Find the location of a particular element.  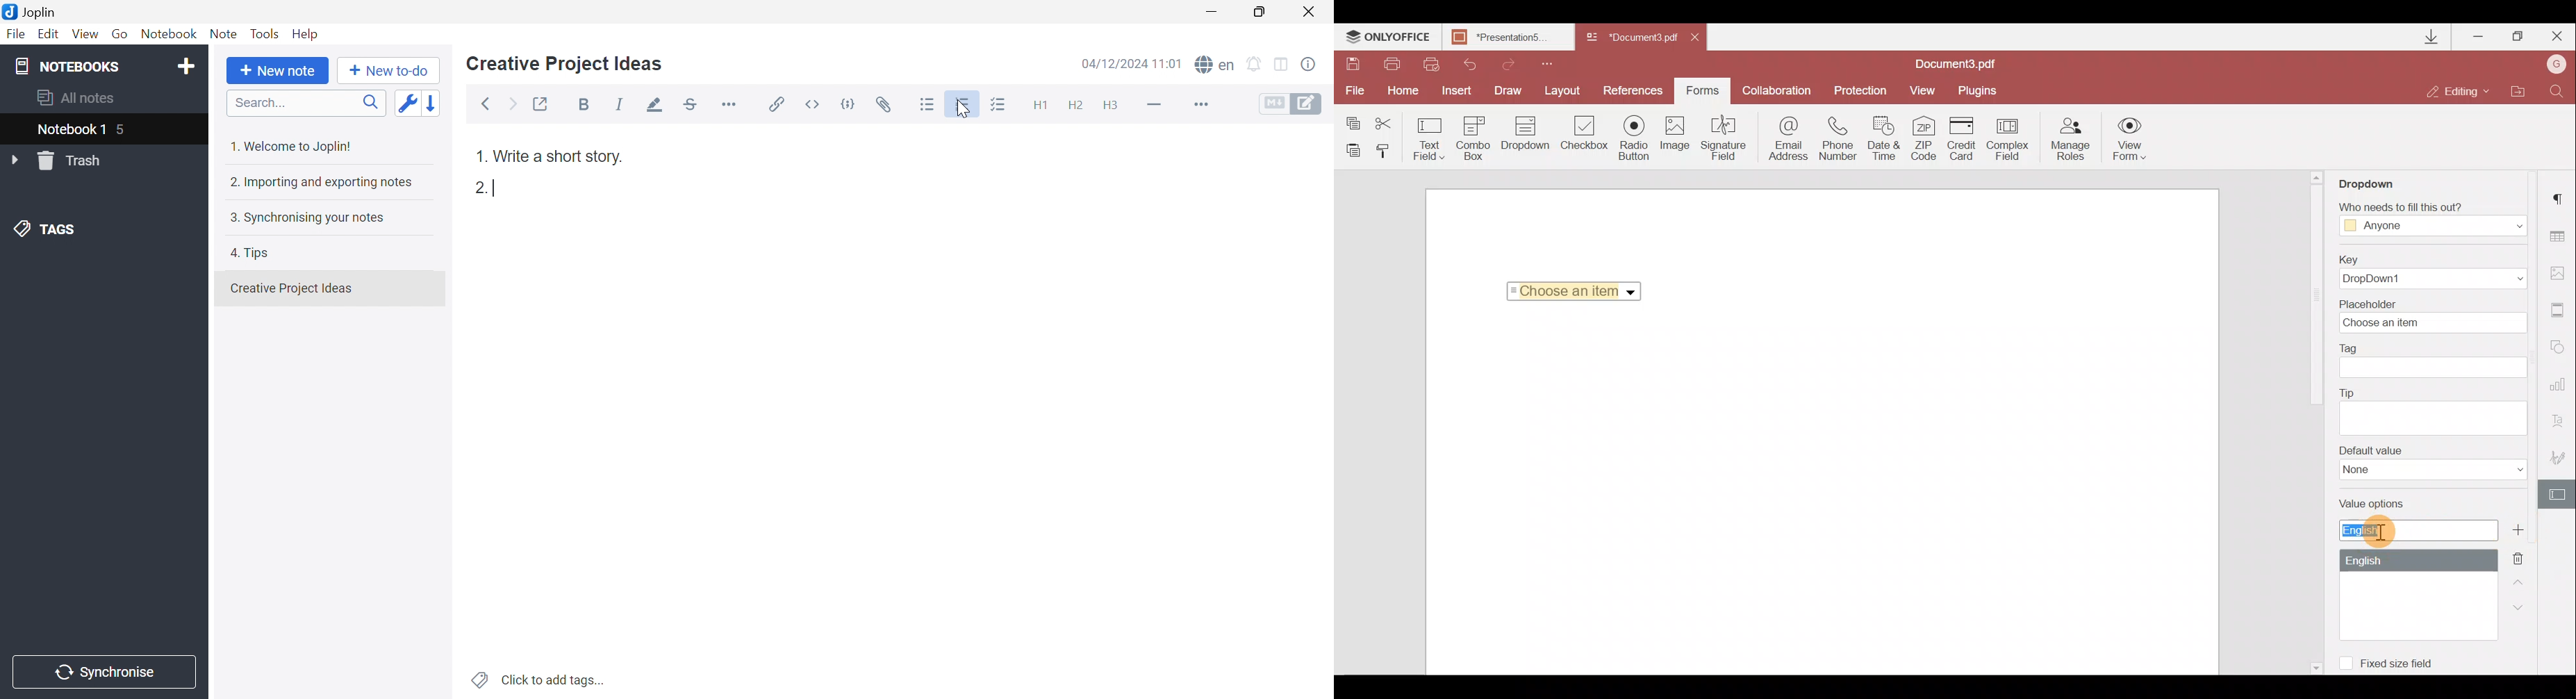

Print file is located at coordinates (1393, 65).